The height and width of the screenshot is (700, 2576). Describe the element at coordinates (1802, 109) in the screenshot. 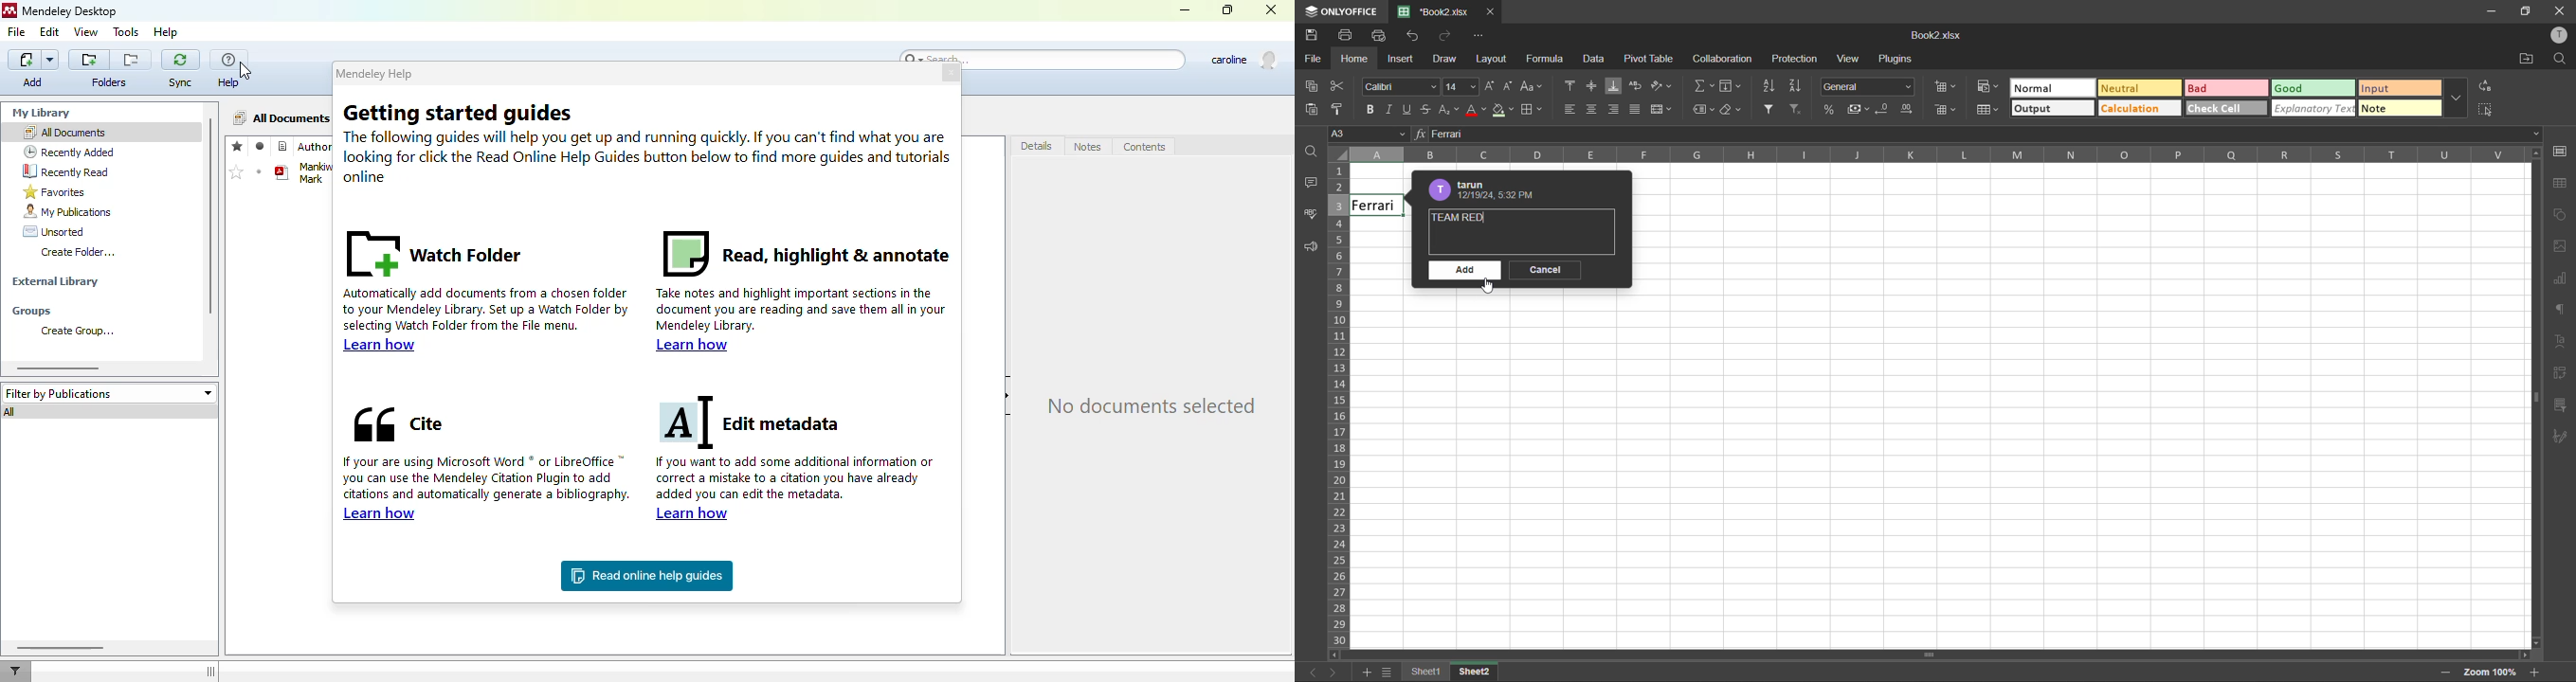

I see `clear filter` at that location.